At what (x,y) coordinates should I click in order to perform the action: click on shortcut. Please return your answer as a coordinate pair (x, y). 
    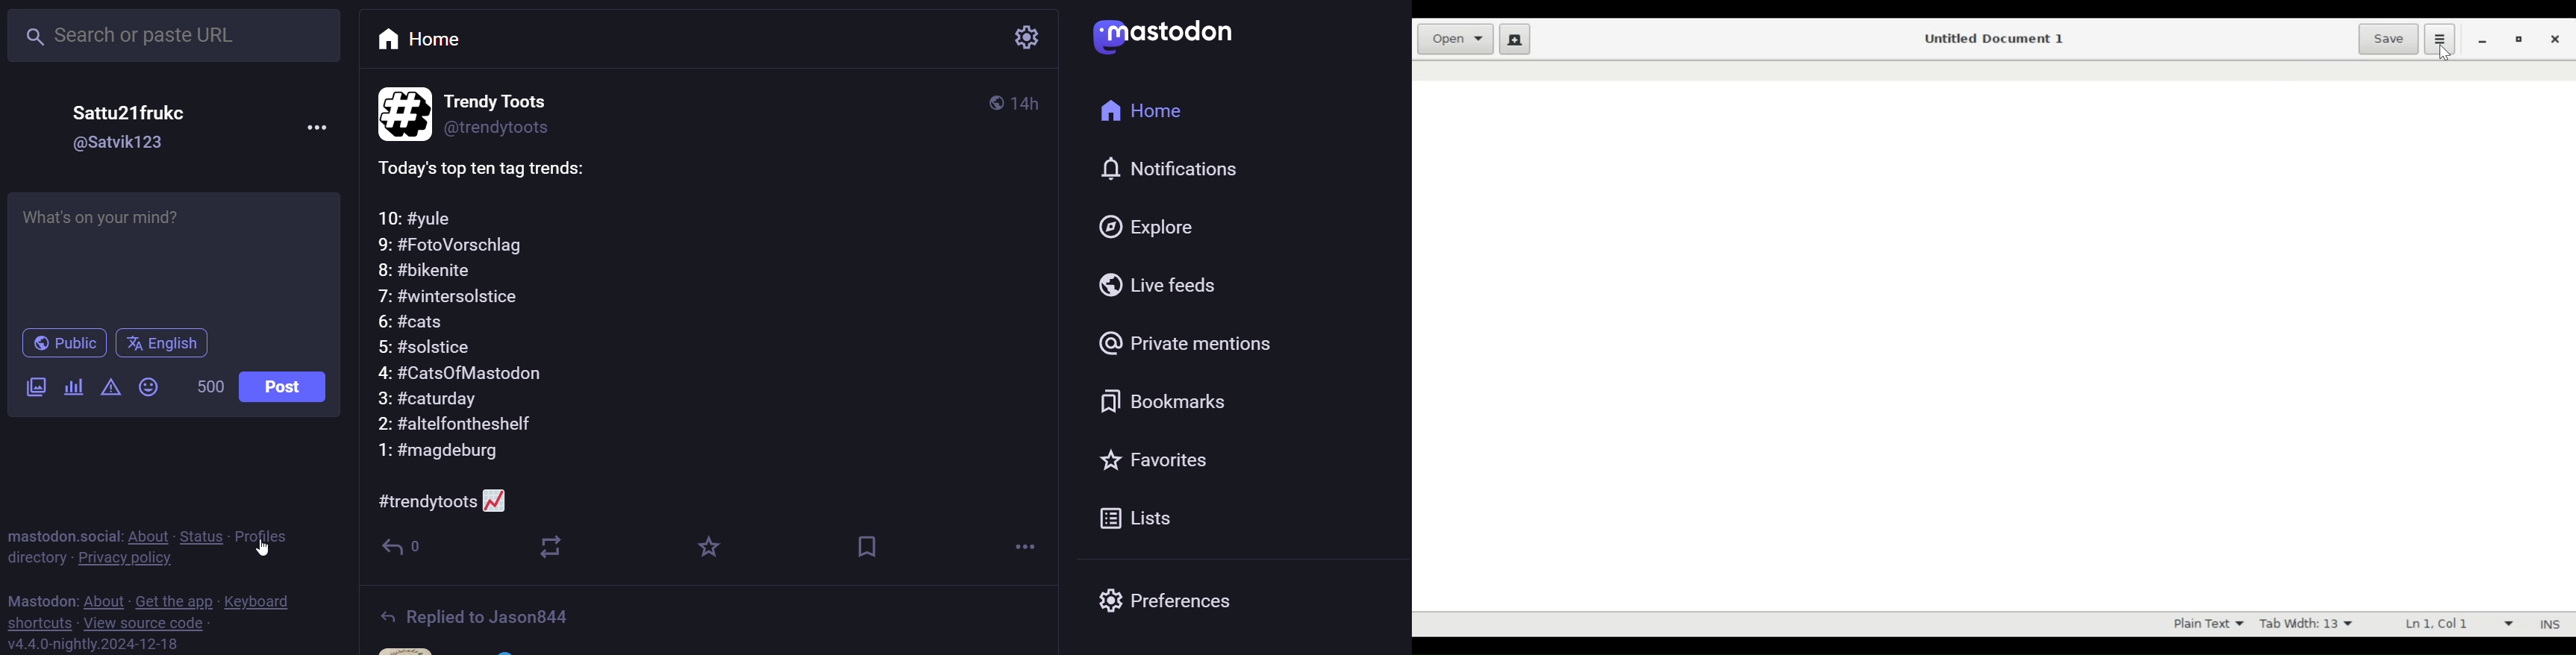
    Looking at the image, I should click on (34, 623).